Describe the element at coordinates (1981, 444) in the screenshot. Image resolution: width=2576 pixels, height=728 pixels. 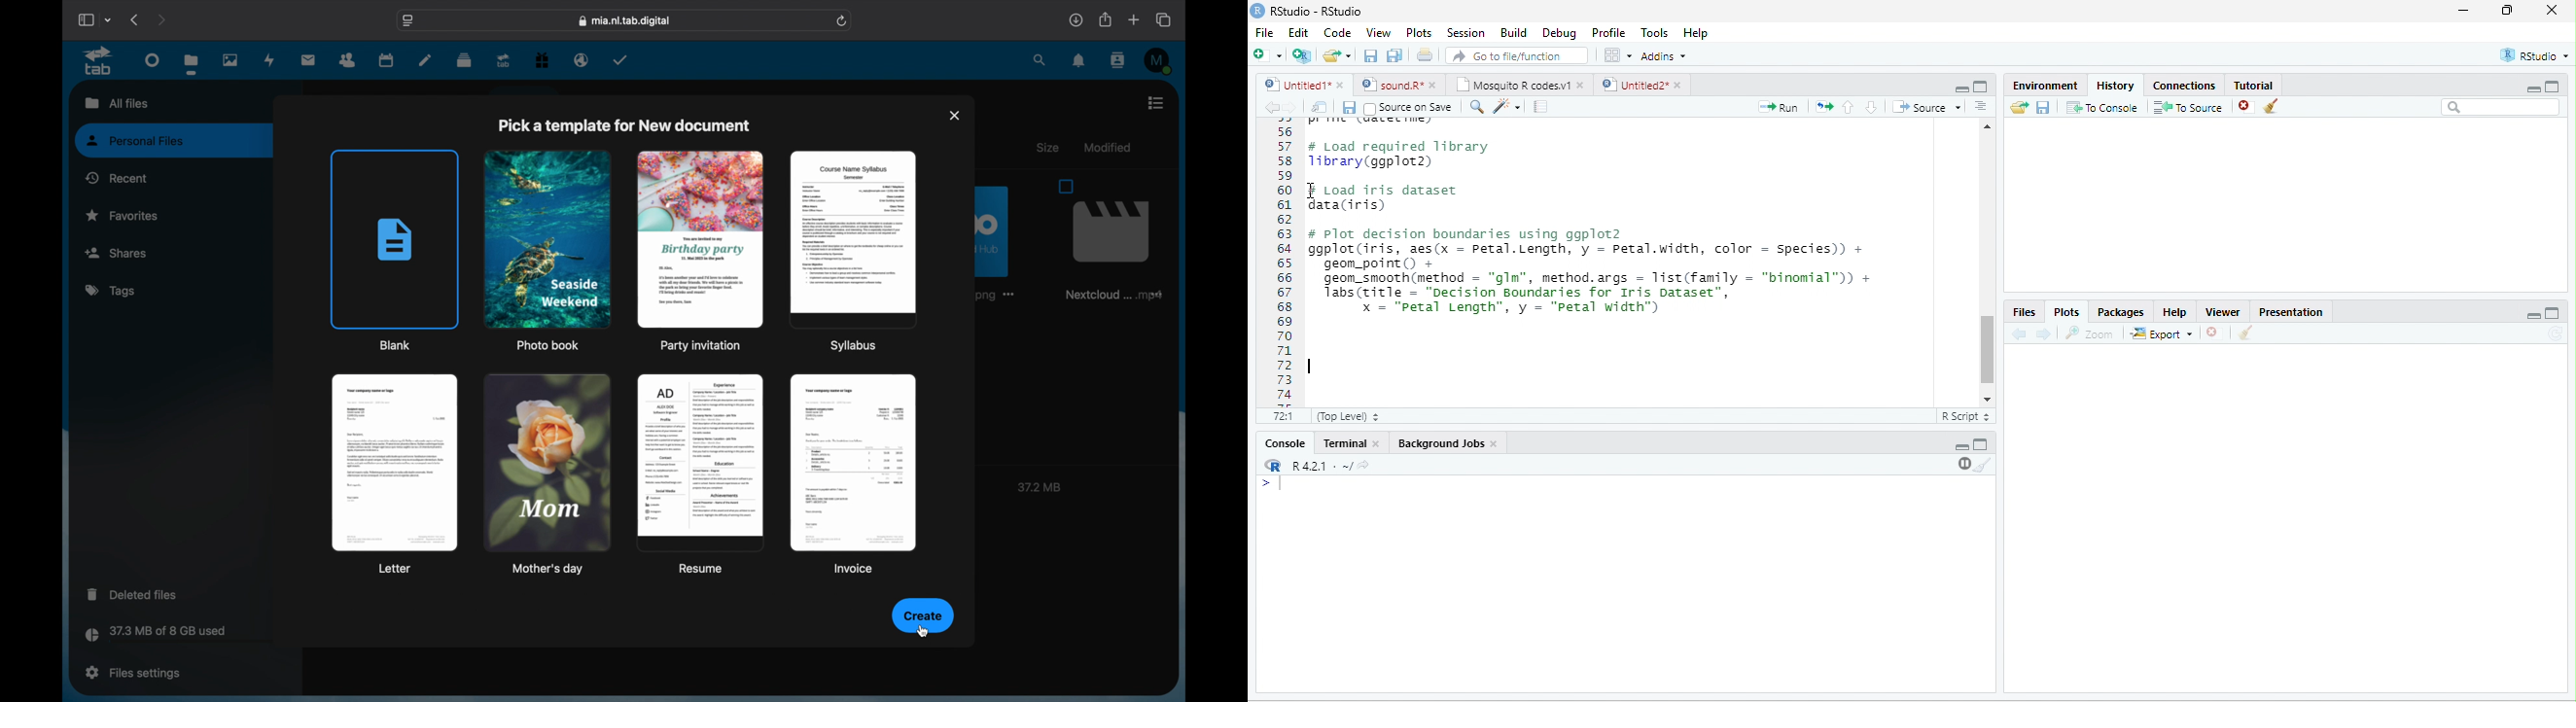
I see `Maximize` at that location.